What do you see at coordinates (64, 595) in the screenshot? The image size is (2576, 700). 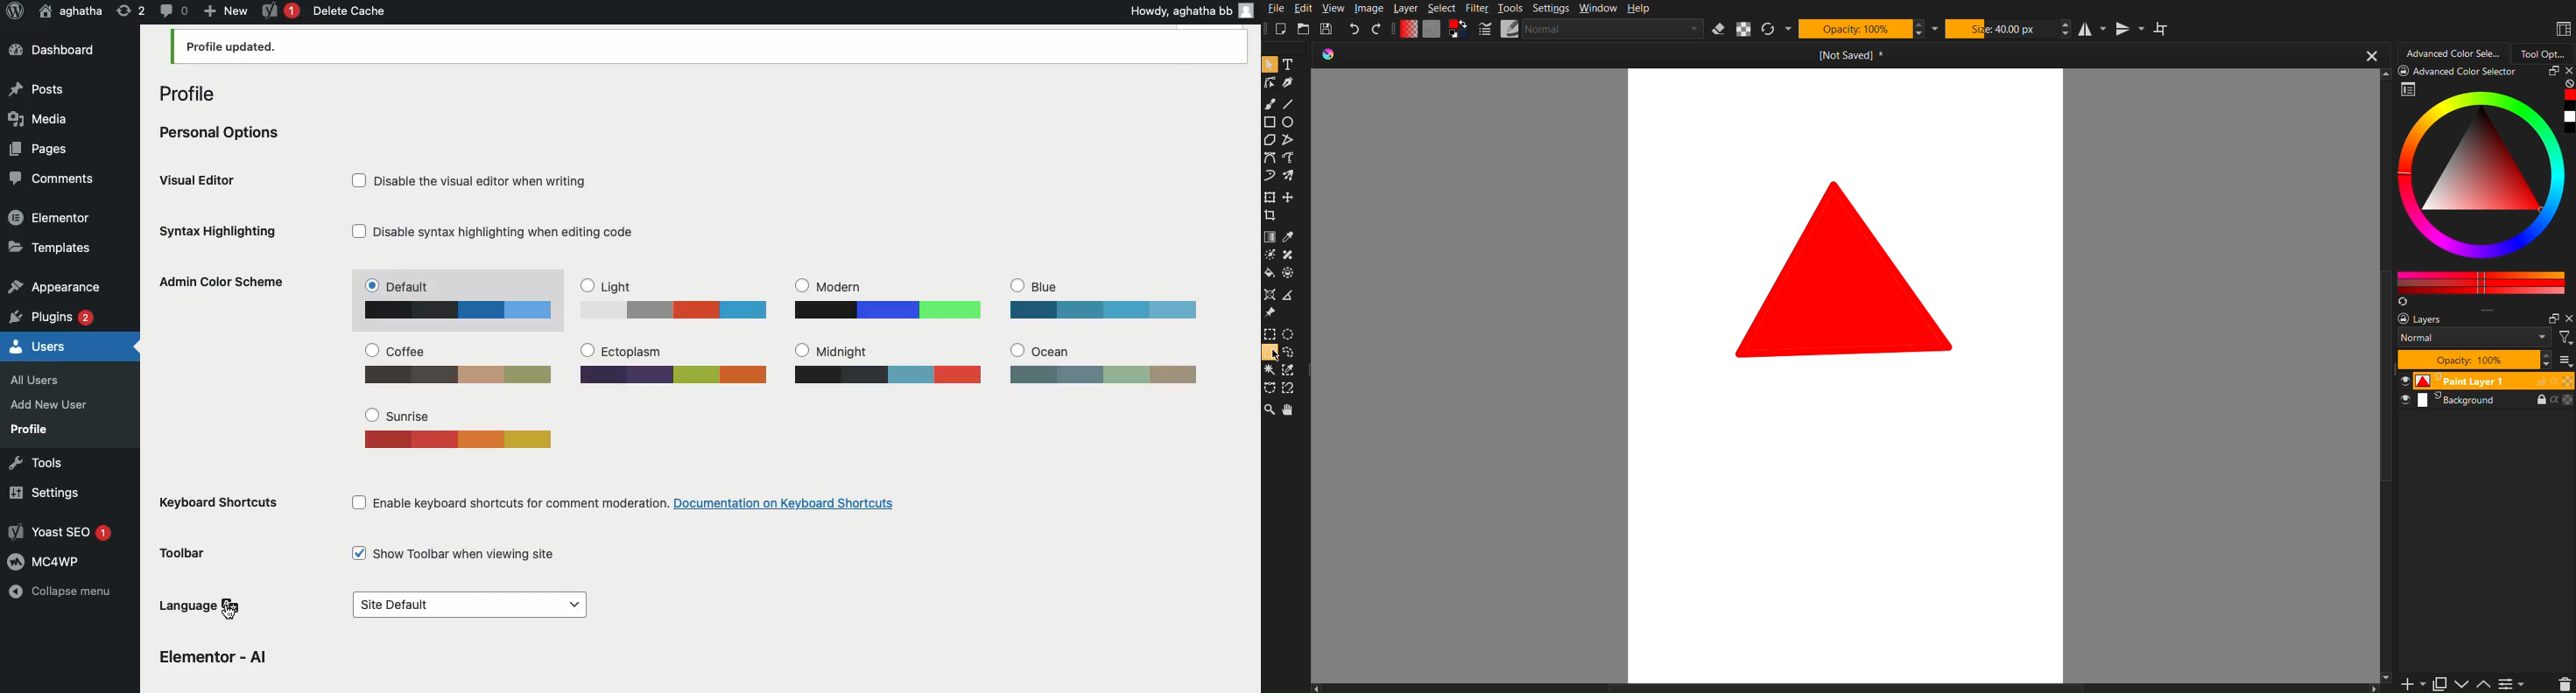 I see `Collapse menu` at bounding box center [64, 595].